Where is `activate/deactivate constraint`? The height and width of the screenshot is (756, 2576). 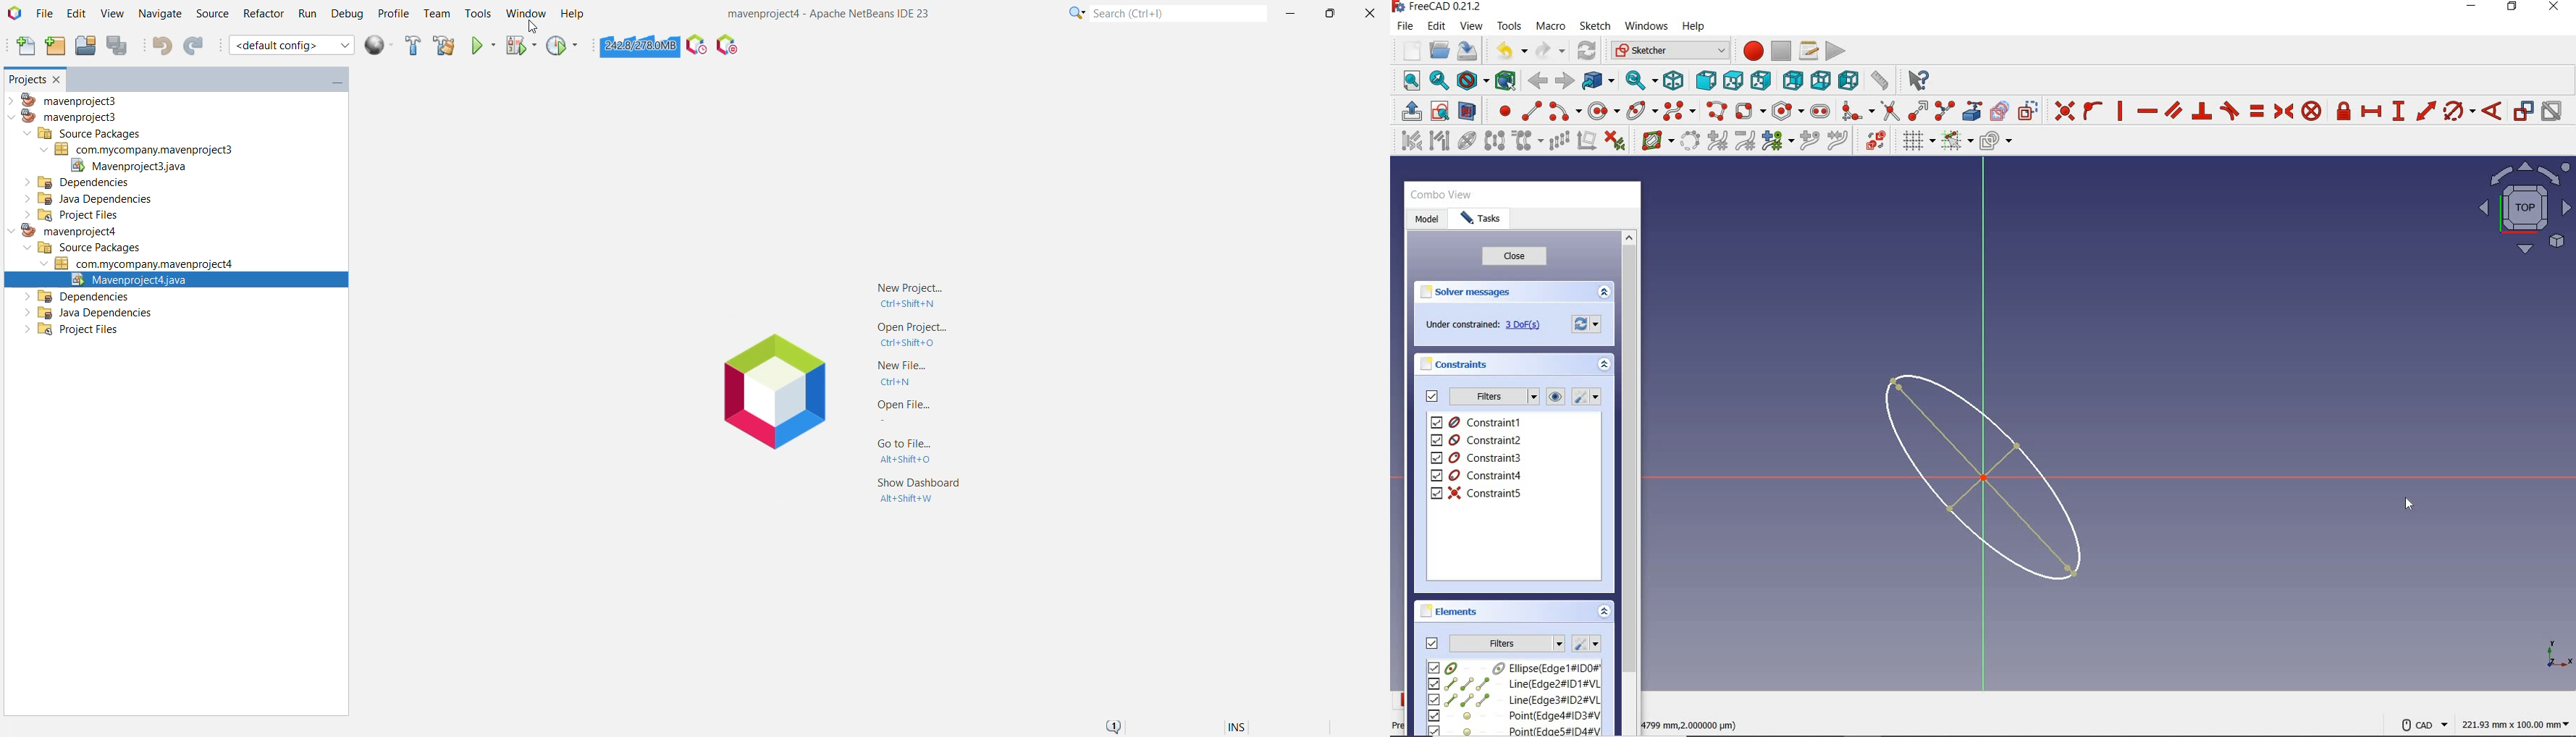
activate/deactivate constraint is located at coordinates (2552, 112).